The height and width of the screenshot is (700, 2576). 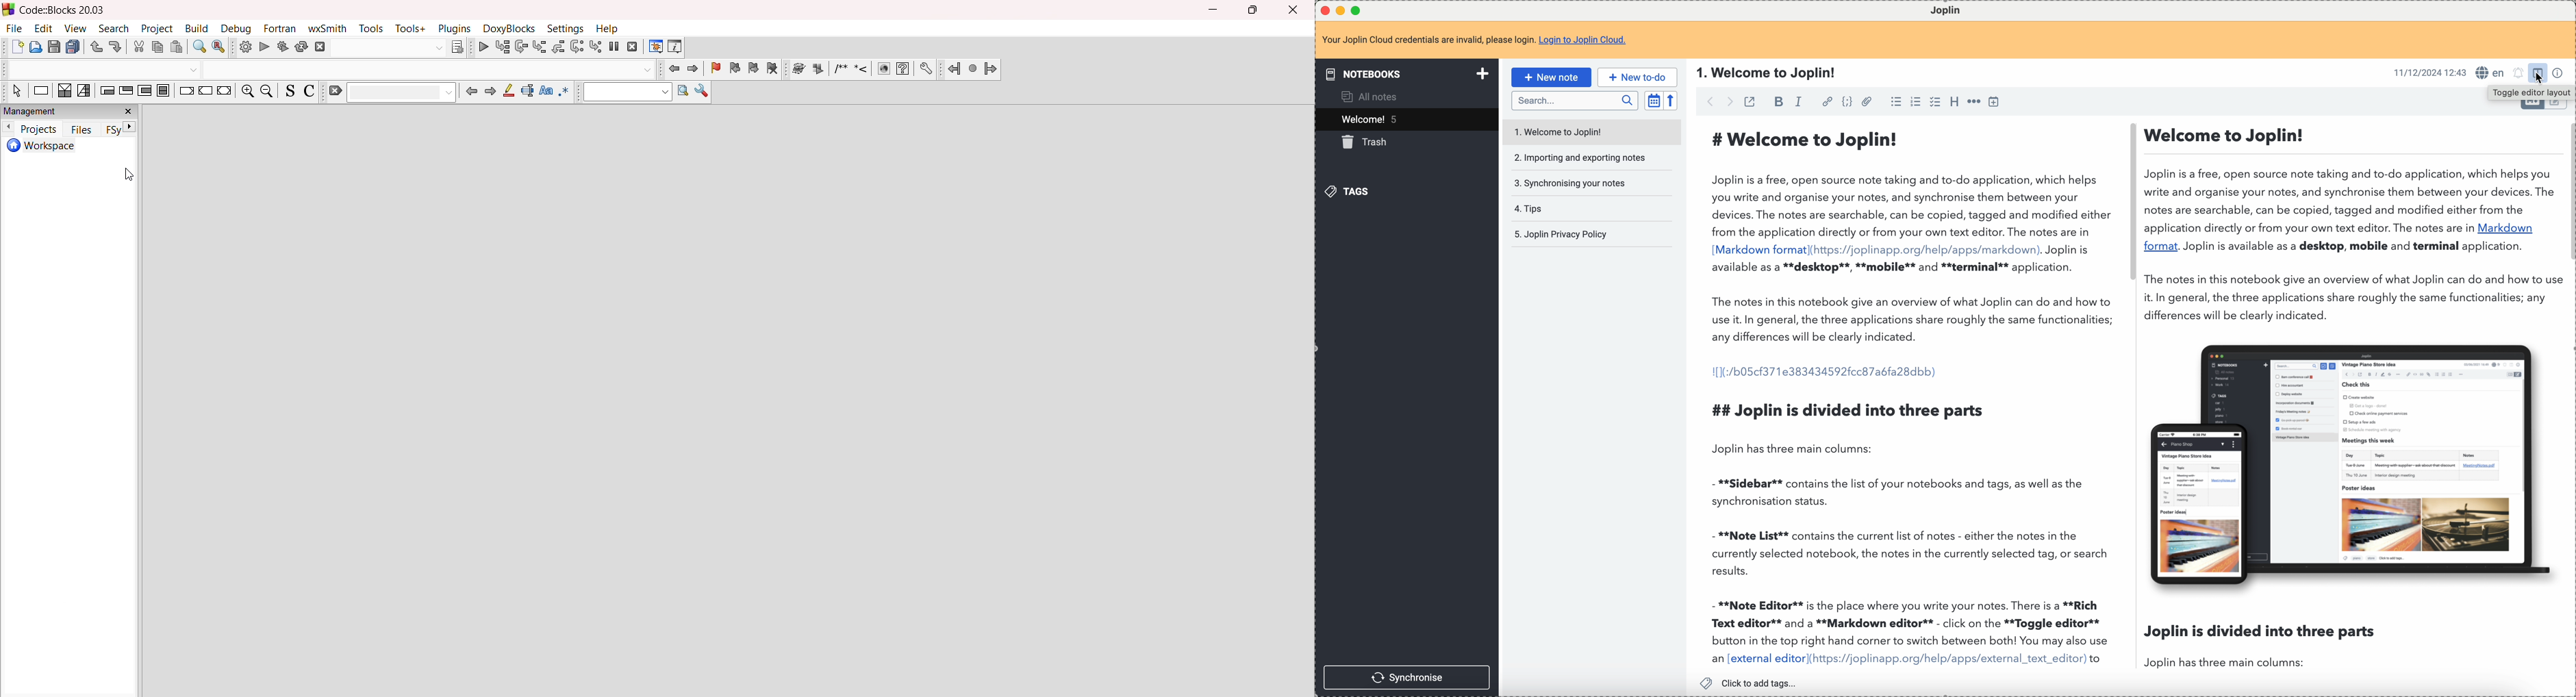 What do you see at coordinates (238, 29) in the screenshot?
I see `debug` at bounding box center [238, 29].